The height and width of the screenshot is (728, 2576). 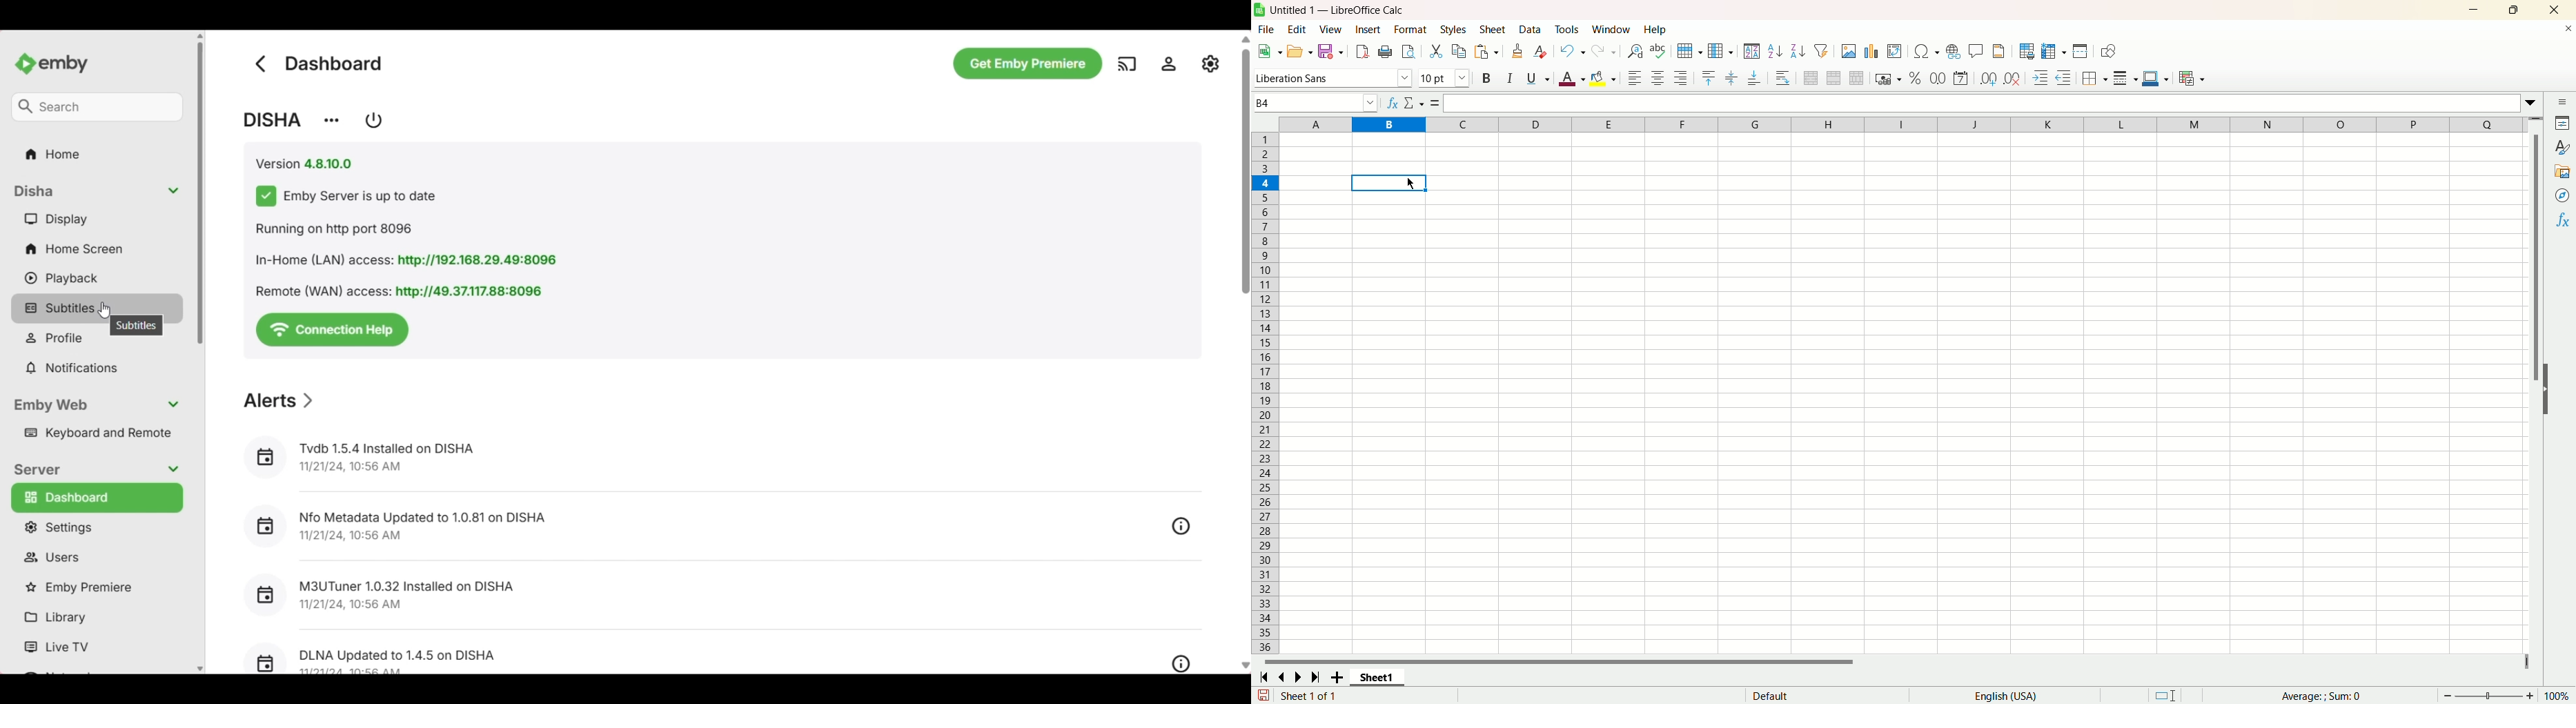 I want to click on , so click(x=1028, y=65).